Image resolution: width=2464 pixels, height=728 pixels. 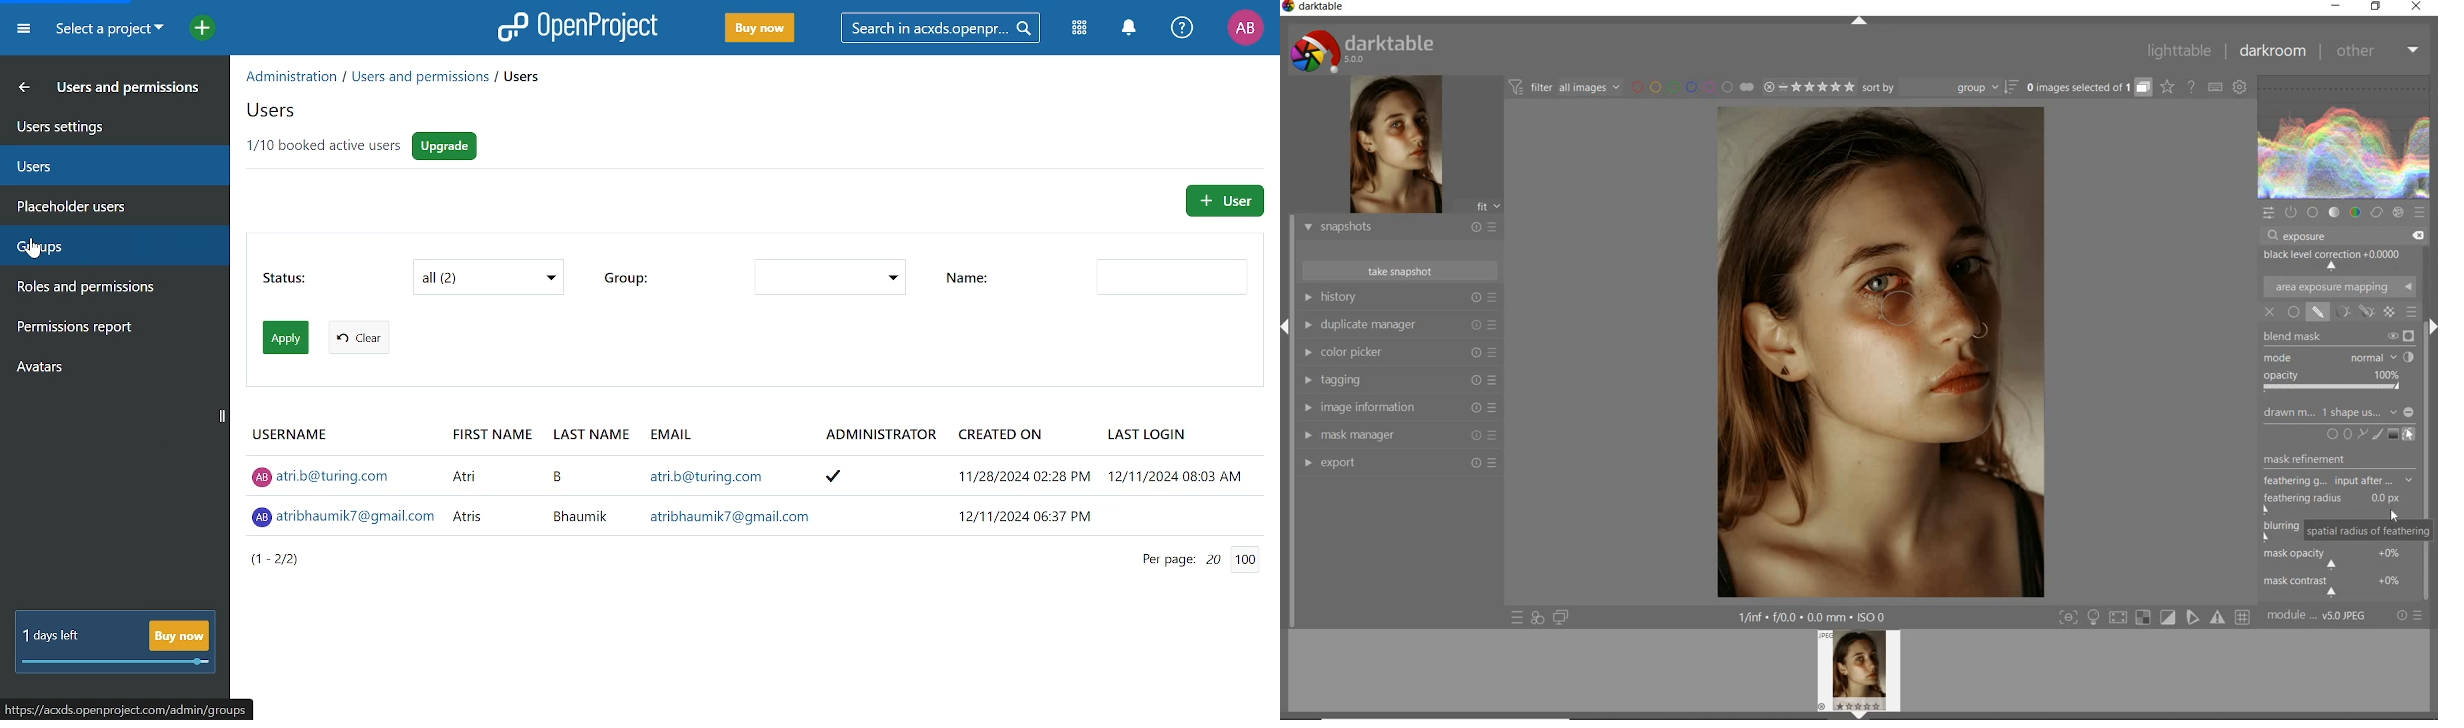 What do you see at coordinates (1013, 495) in the screenshot?
I see `created on` at bounding box center [1013, 495].